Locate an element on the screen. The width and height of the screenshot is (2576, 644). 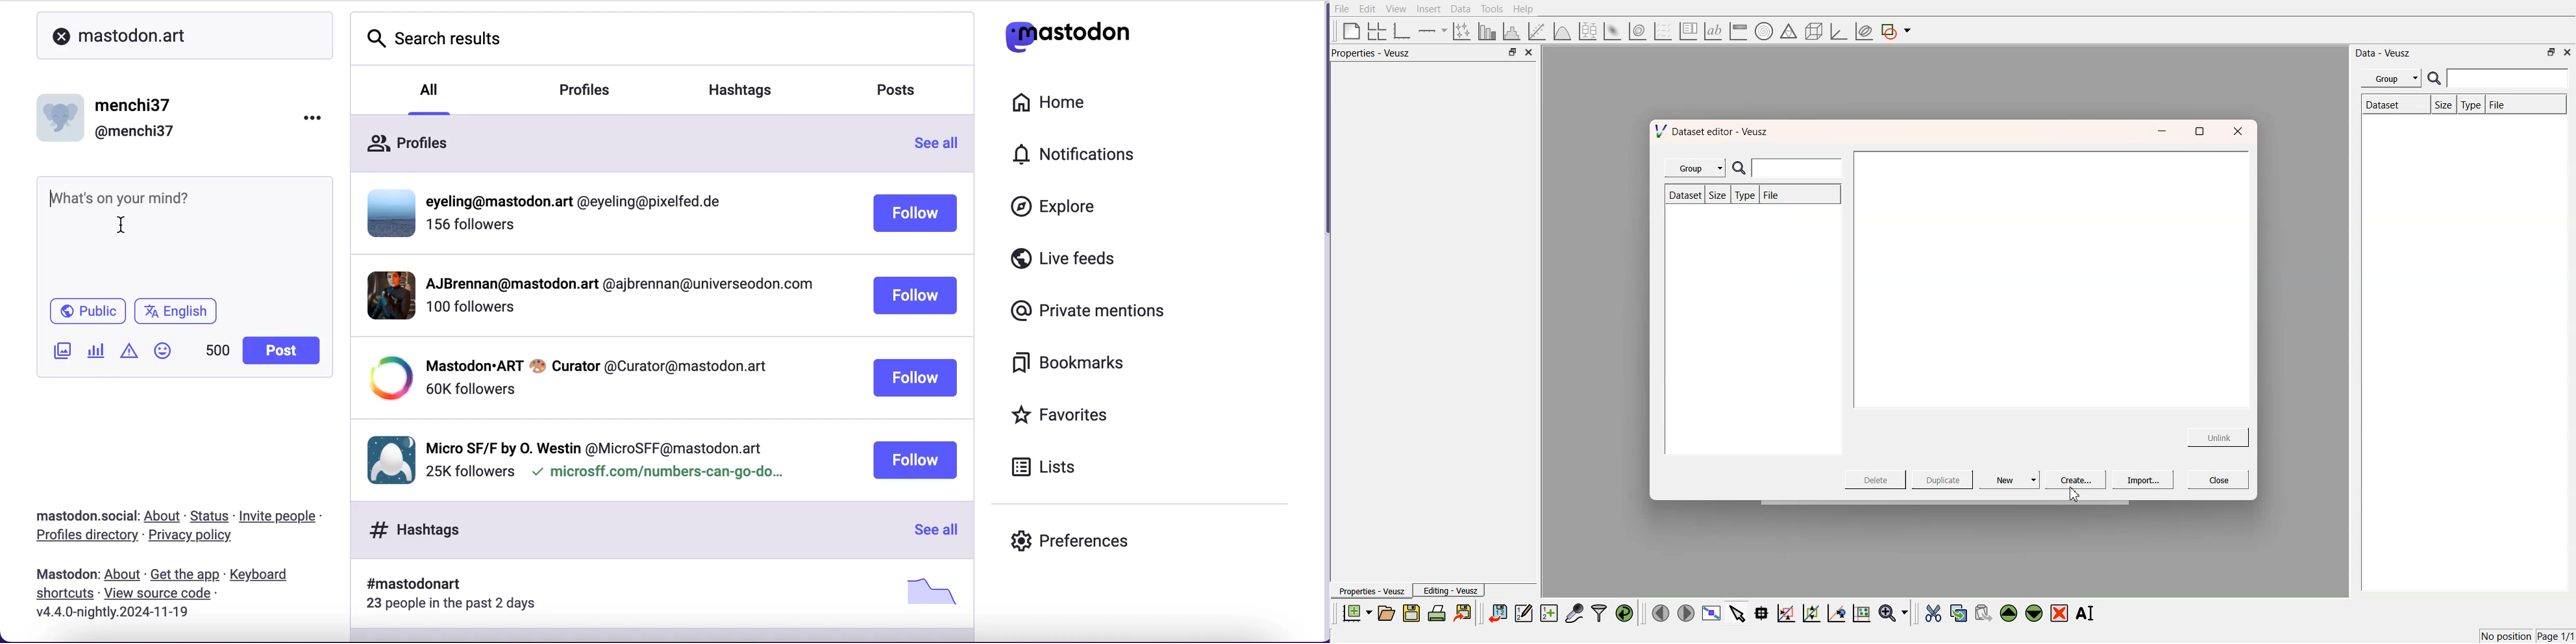
add image is located at coordinates (60, 351).